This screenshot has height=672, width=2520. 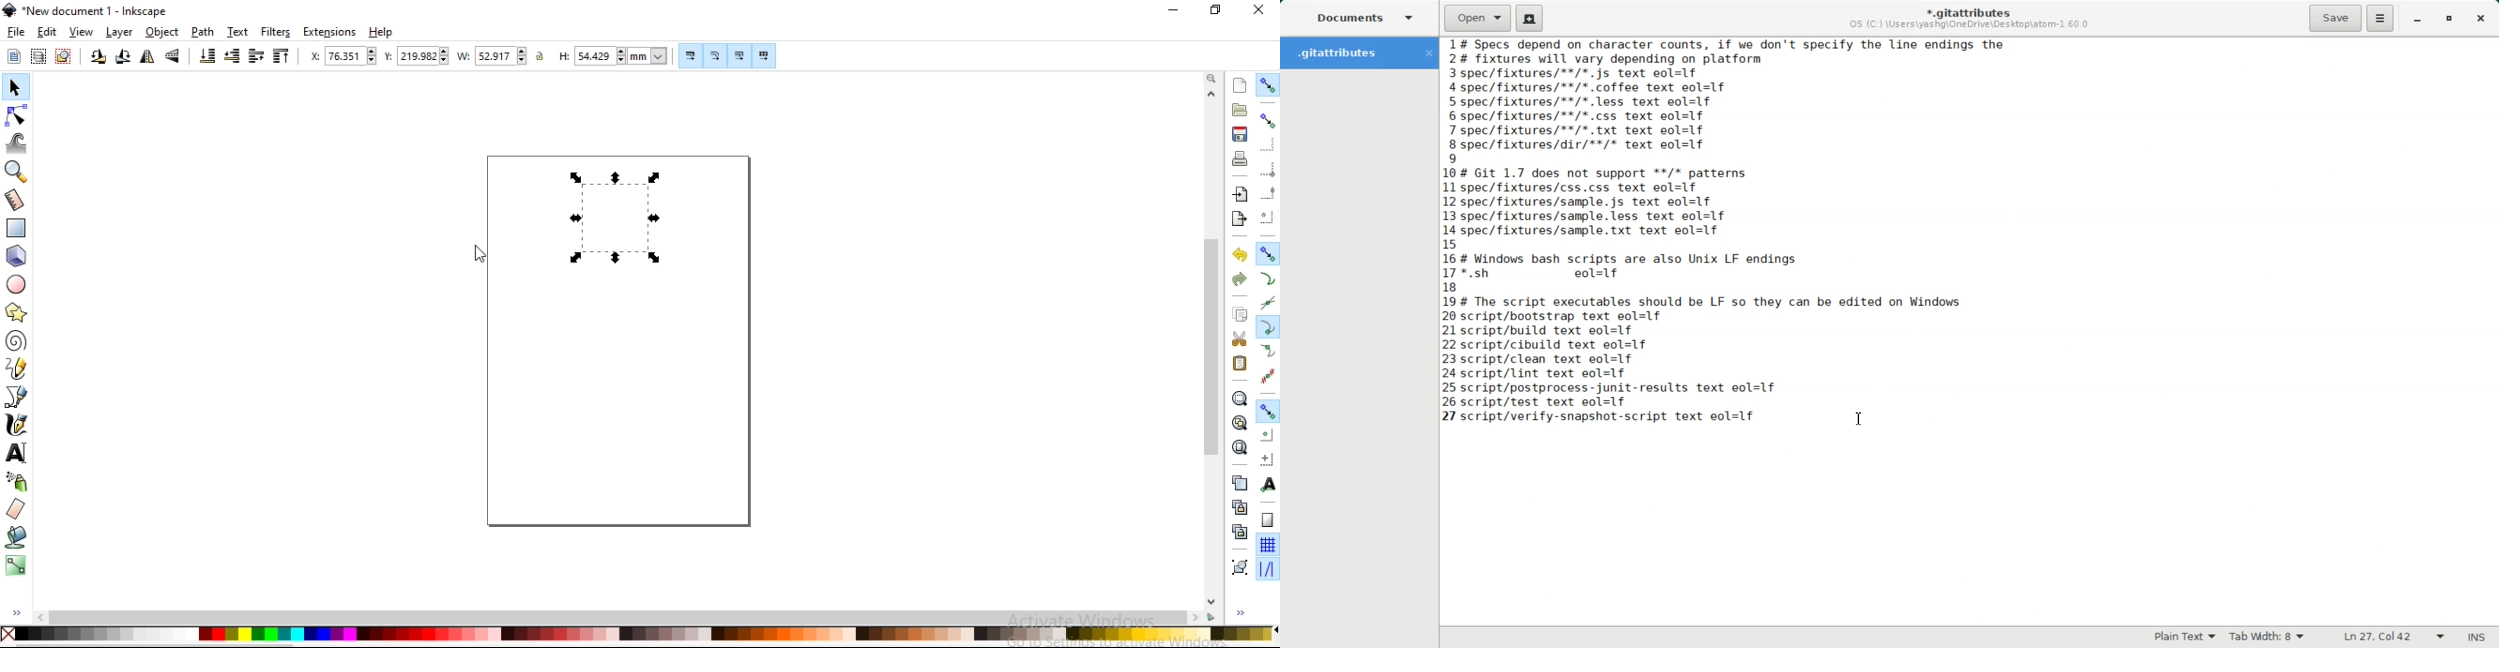 What do you see at coordinates (172, 58) in the screenshot?
I see `flip vertical` at bounding box center [172, 58].